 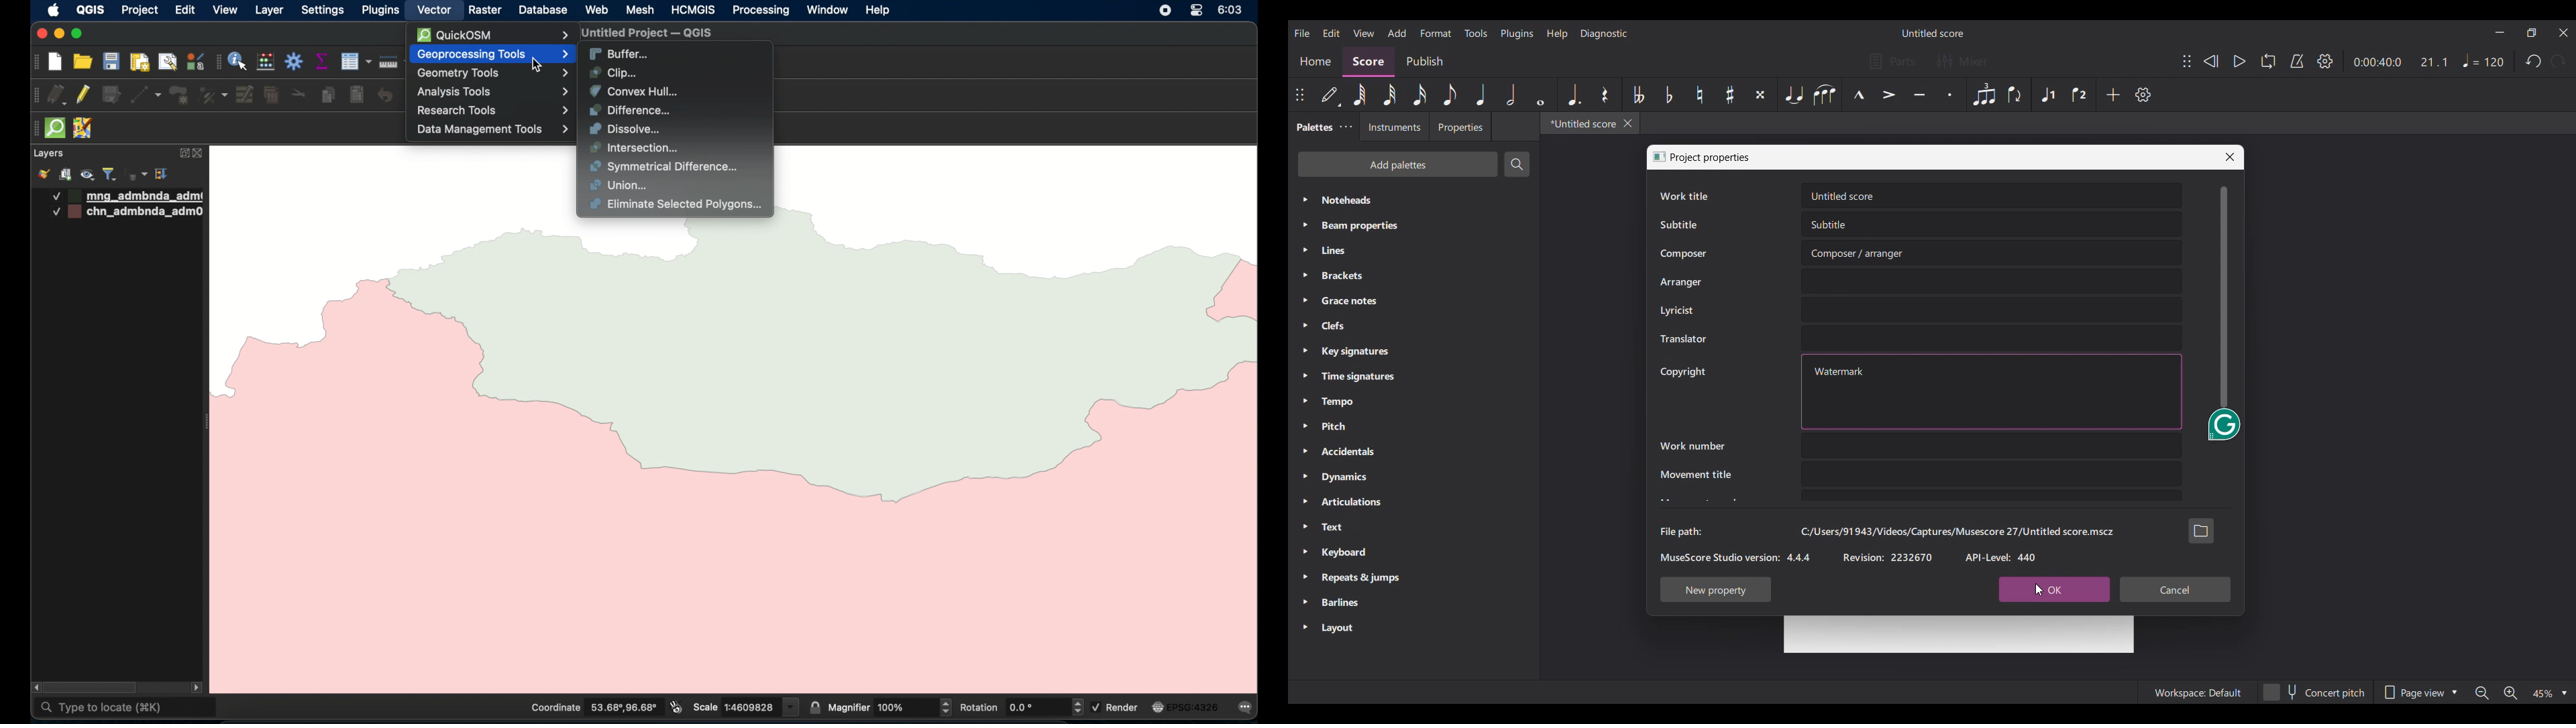 What do you see at coordinates (2241, 61) in the screenshot?
I see `Play` at bounding box center [2241, 61].